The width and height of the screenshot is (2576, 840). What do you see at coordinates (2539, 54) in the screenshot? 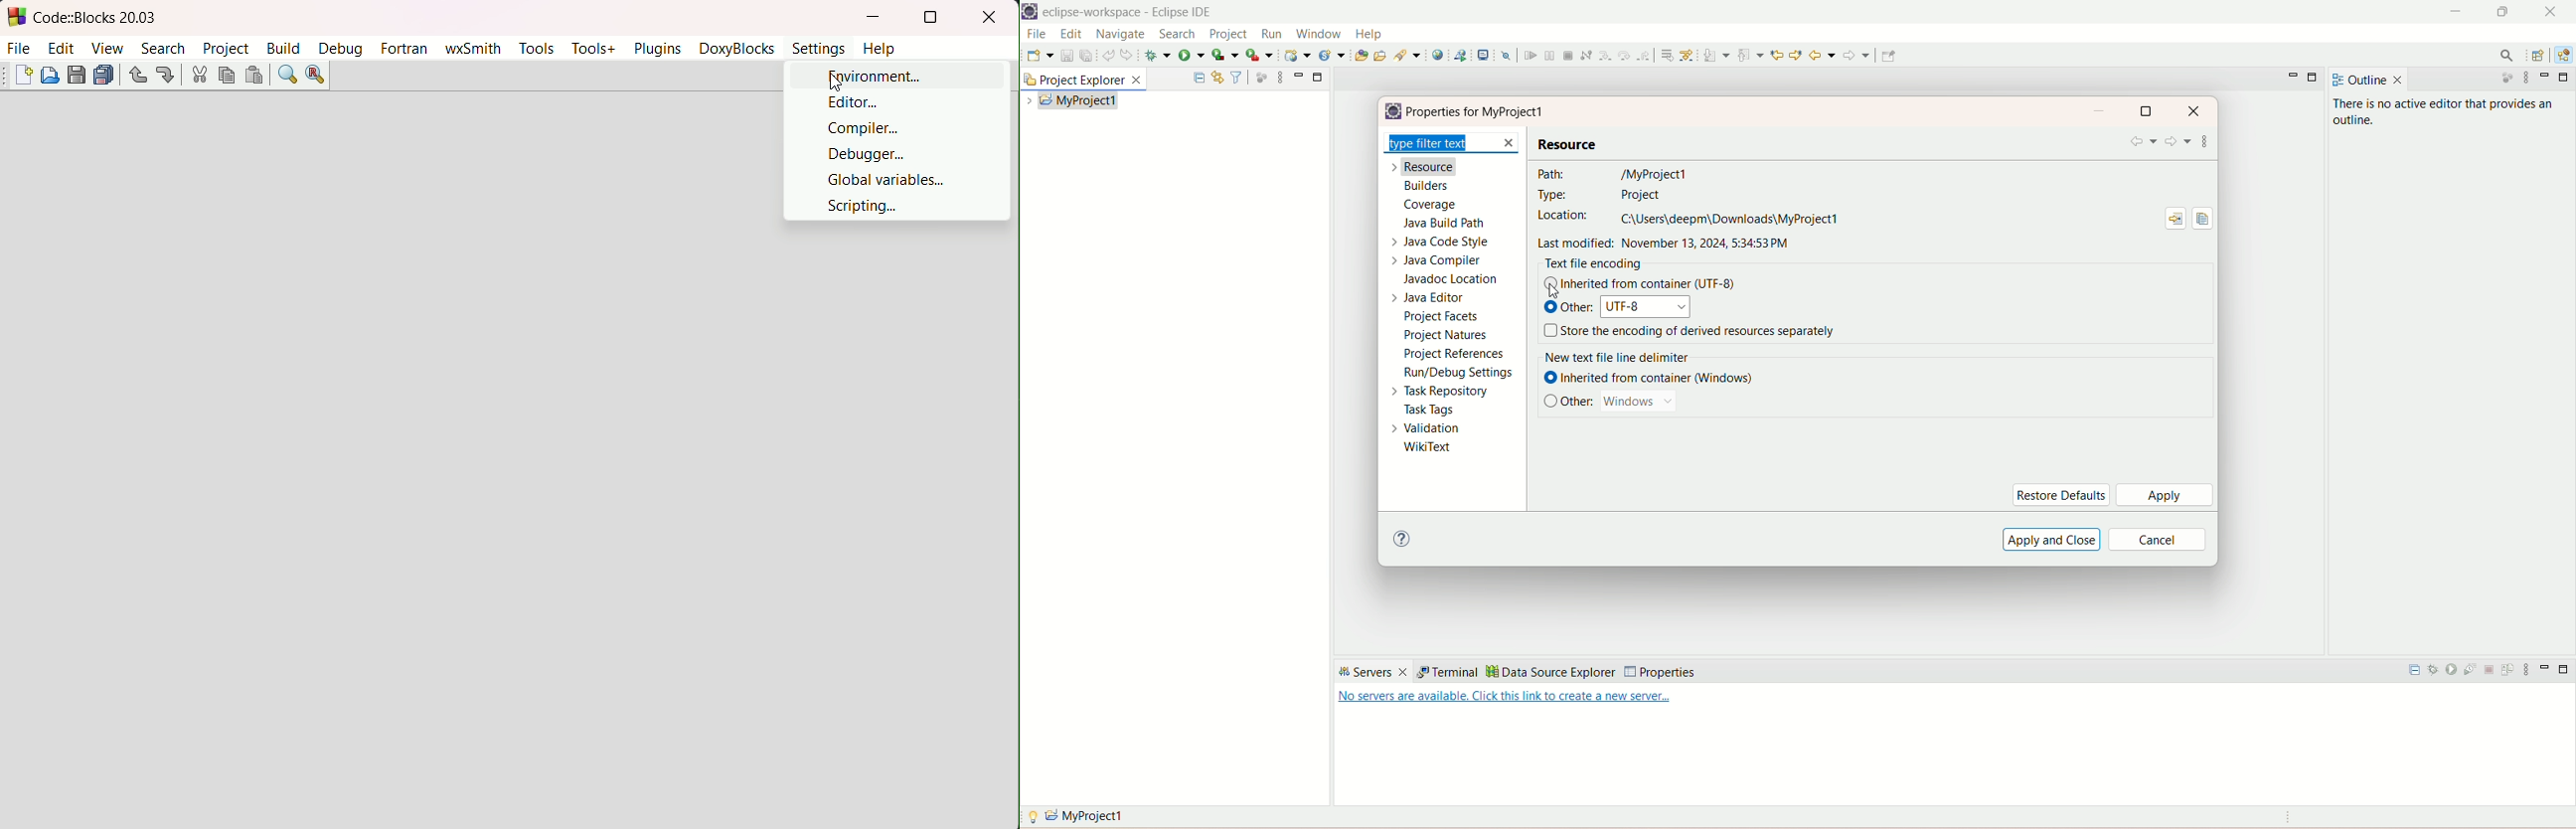
I see `open perspective` at bounding box center [2539, 54].